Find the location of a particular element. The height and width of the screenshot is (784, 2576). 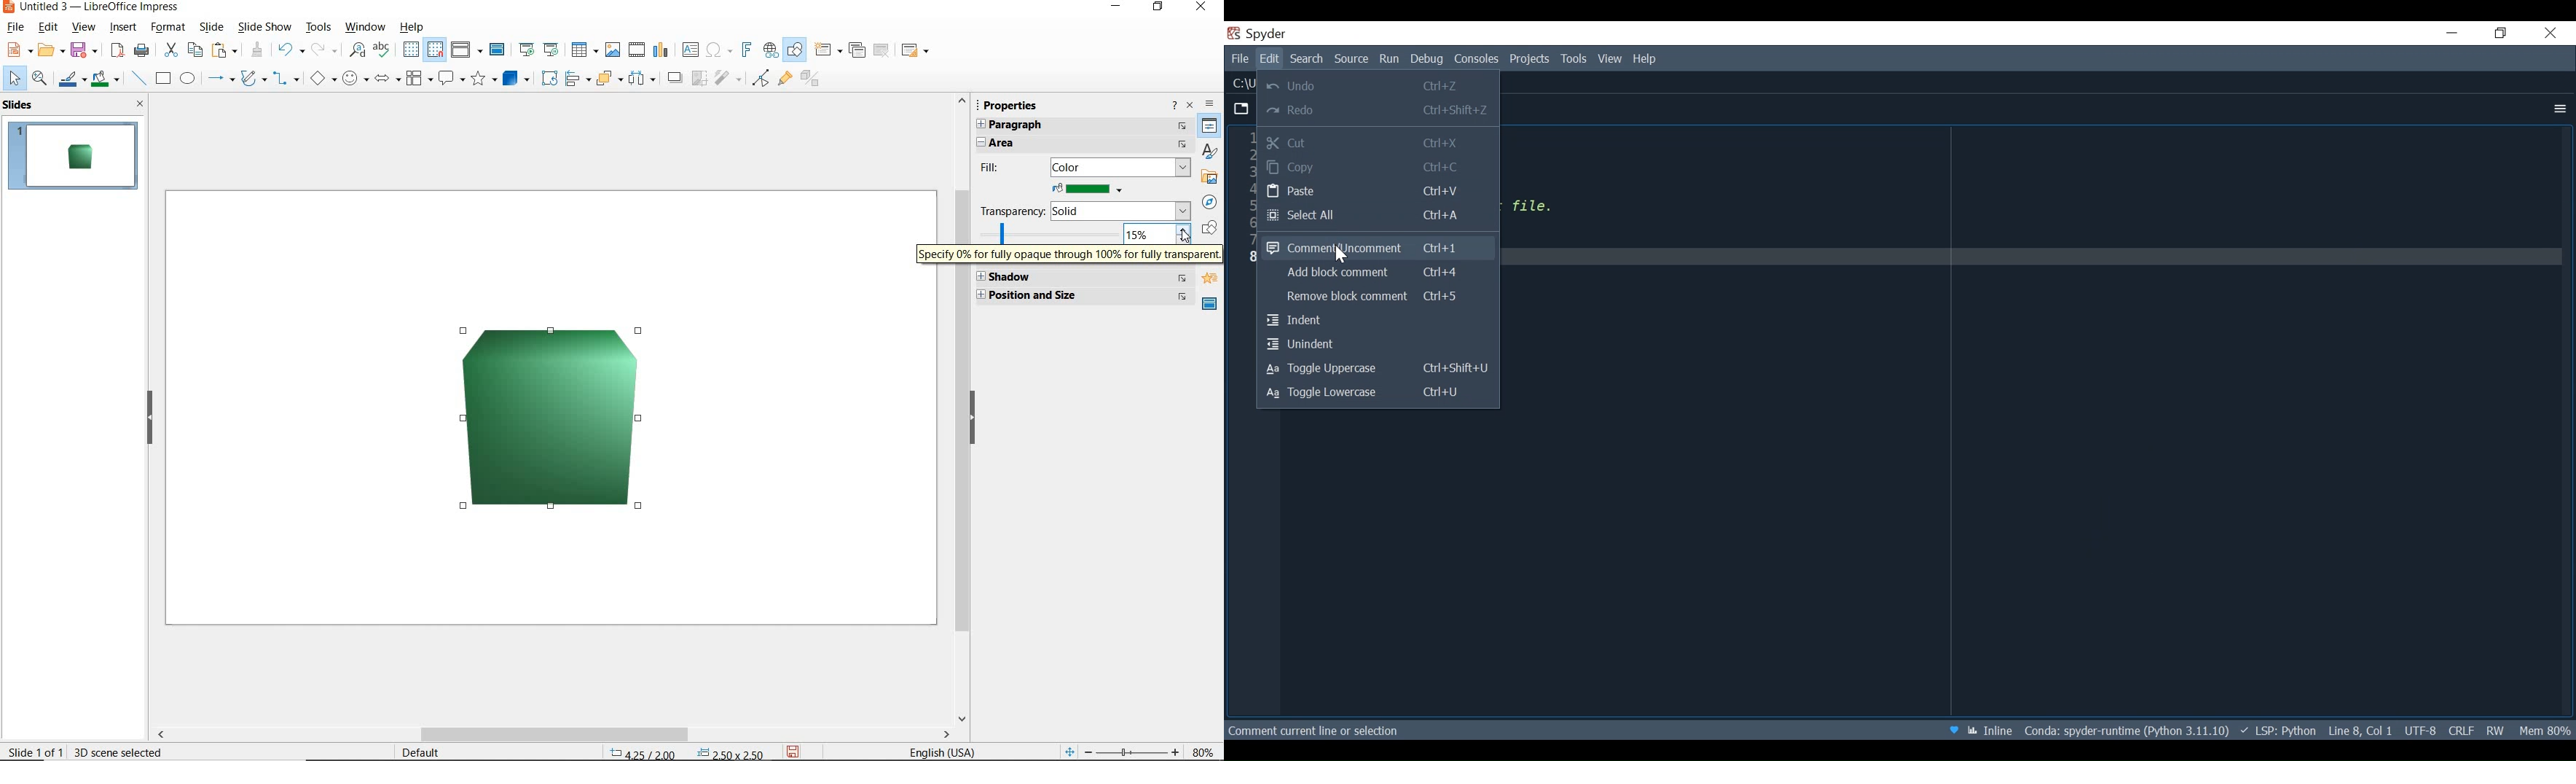

Help is located at coordinates (1649, 60).